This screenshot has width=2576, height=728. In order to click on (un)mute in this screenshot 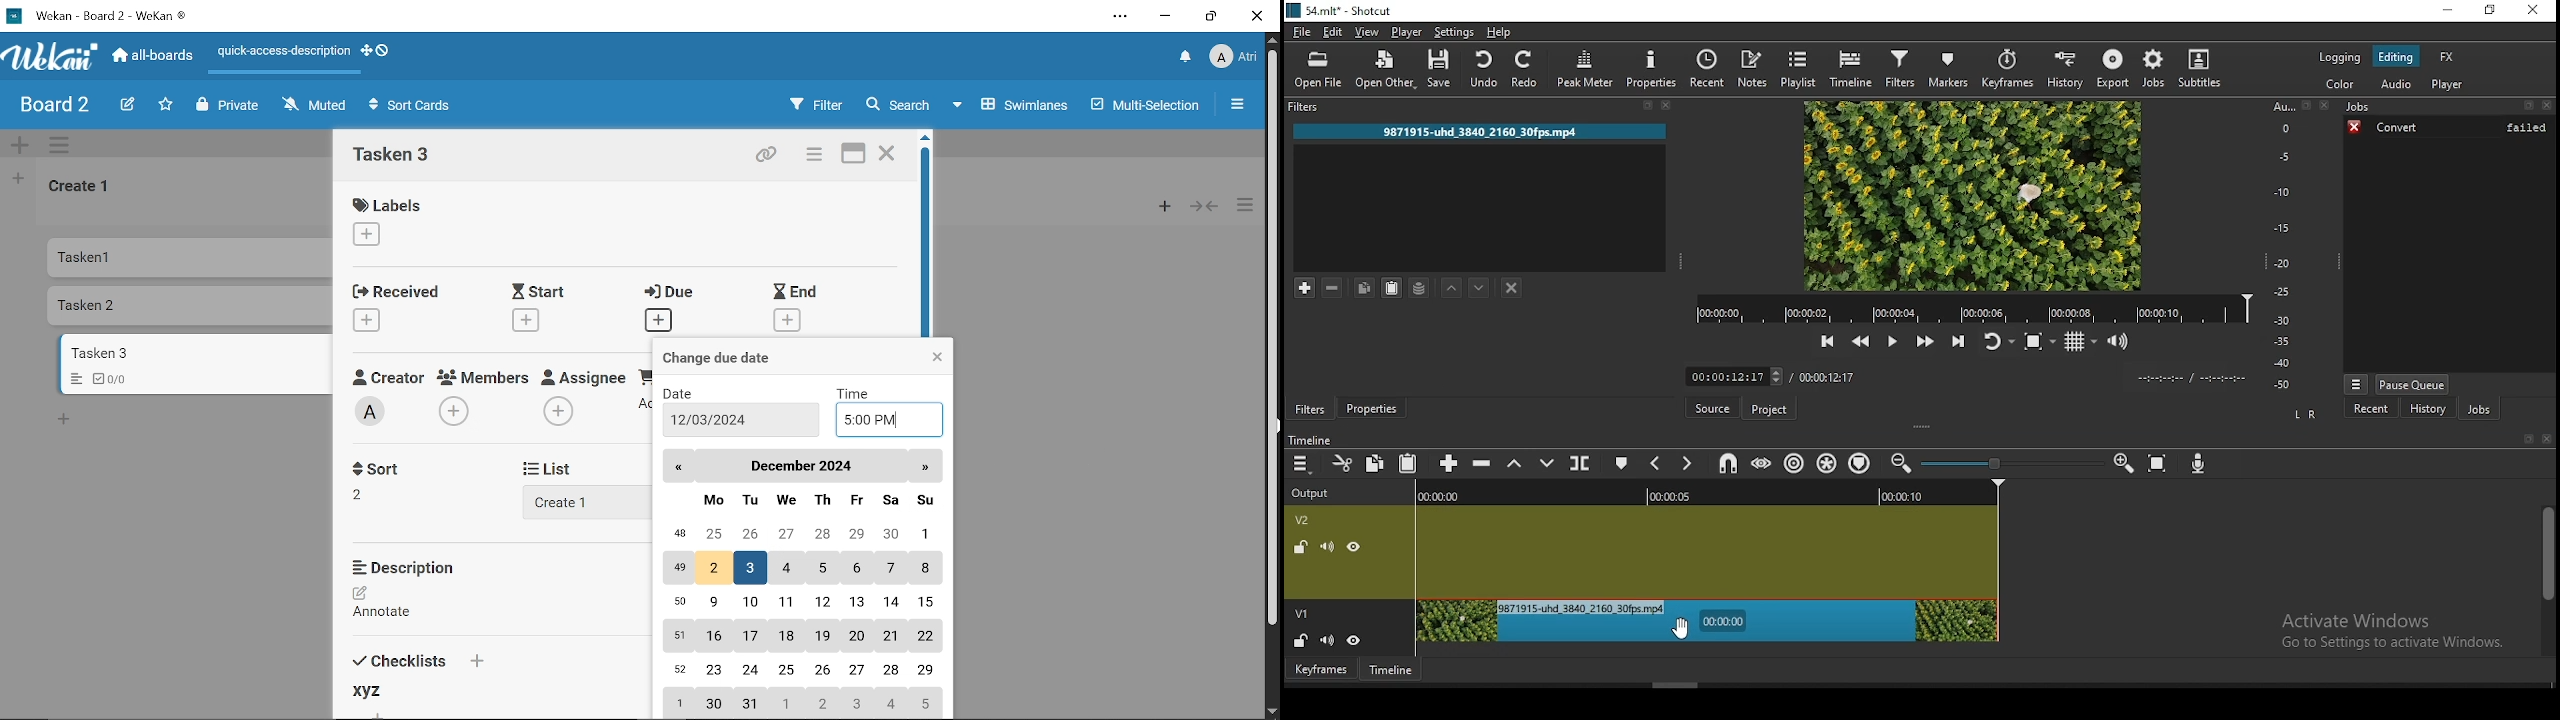, I will do `click(1328, 638)`.